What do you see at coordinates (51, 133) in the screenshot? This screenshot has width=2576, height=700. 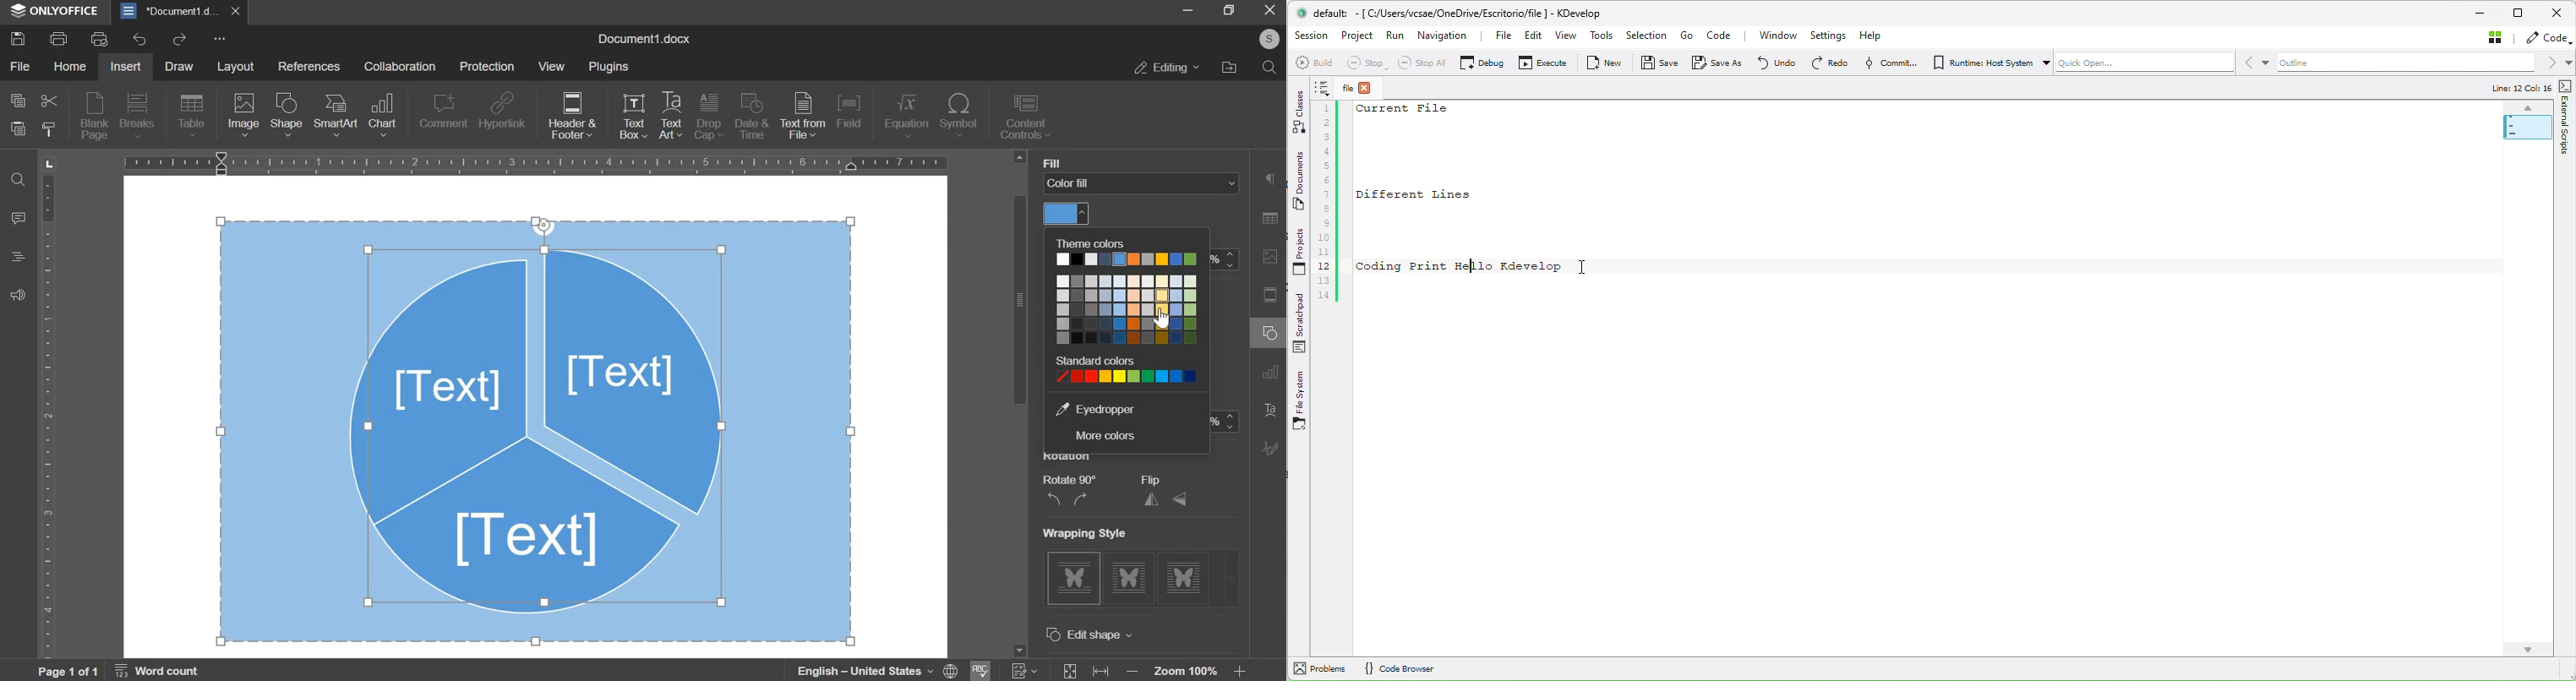 I see `copy style` at bounding box center [51, 133].